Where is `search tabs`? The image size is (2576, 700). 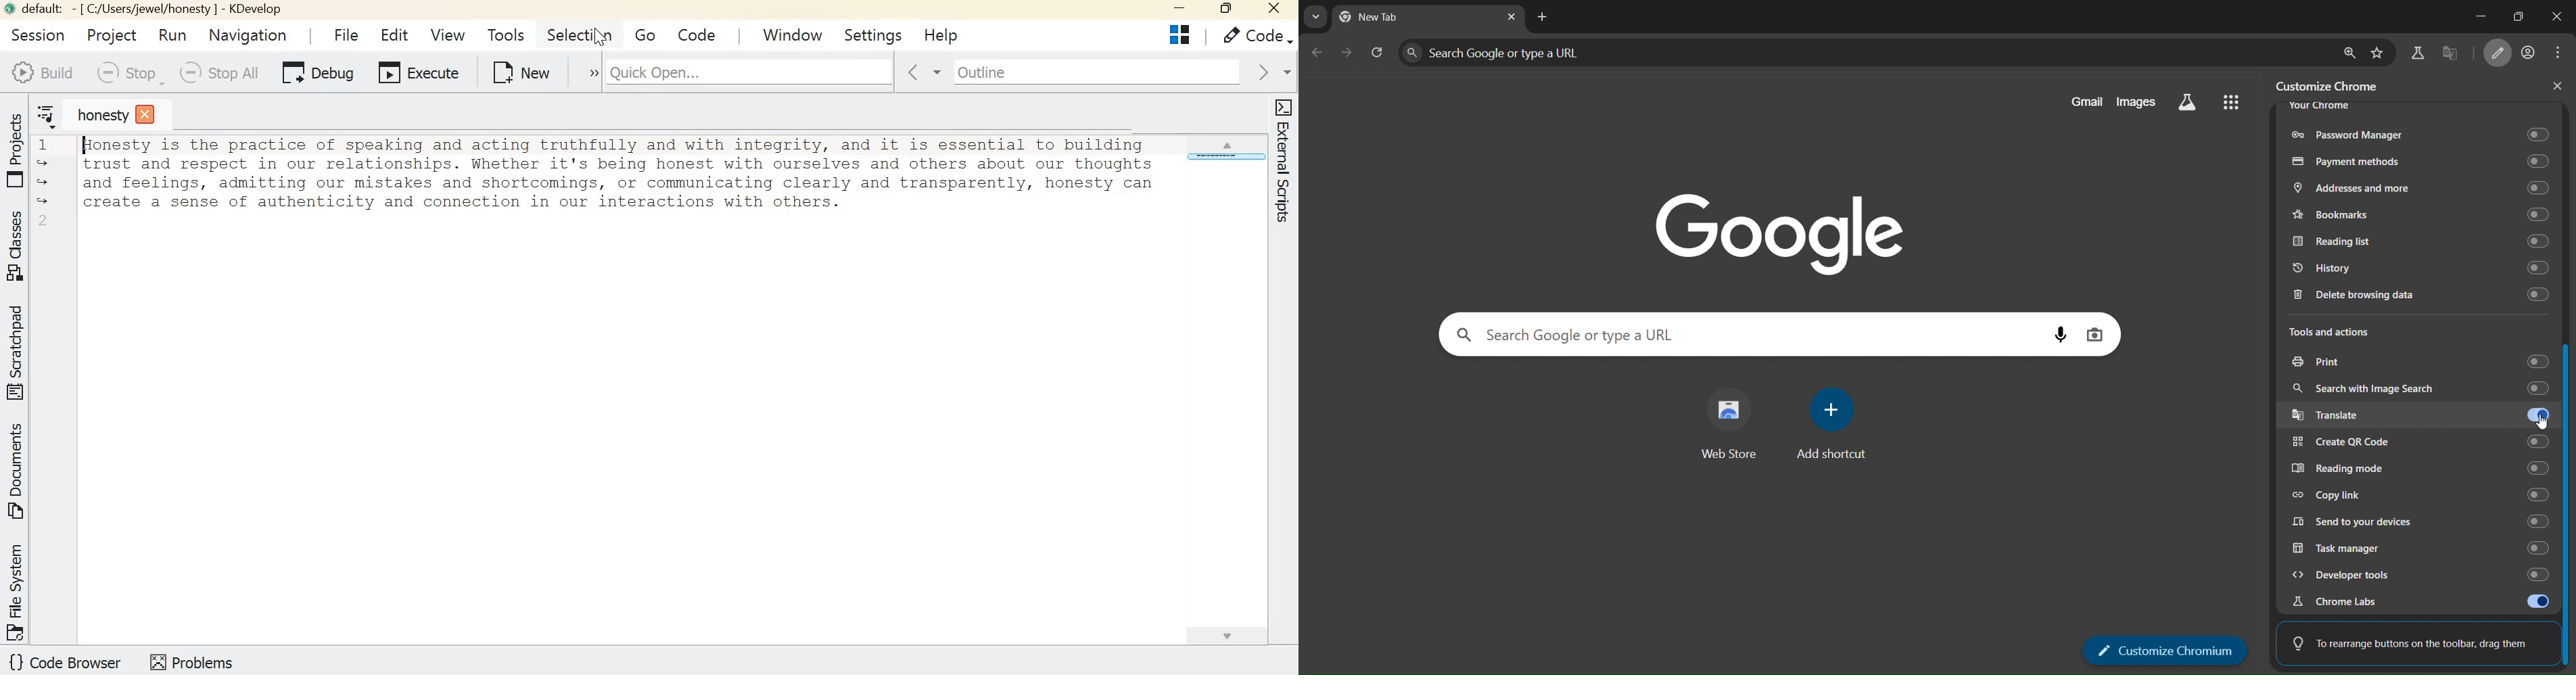
search tabs is located at coordinates (1317, 18).